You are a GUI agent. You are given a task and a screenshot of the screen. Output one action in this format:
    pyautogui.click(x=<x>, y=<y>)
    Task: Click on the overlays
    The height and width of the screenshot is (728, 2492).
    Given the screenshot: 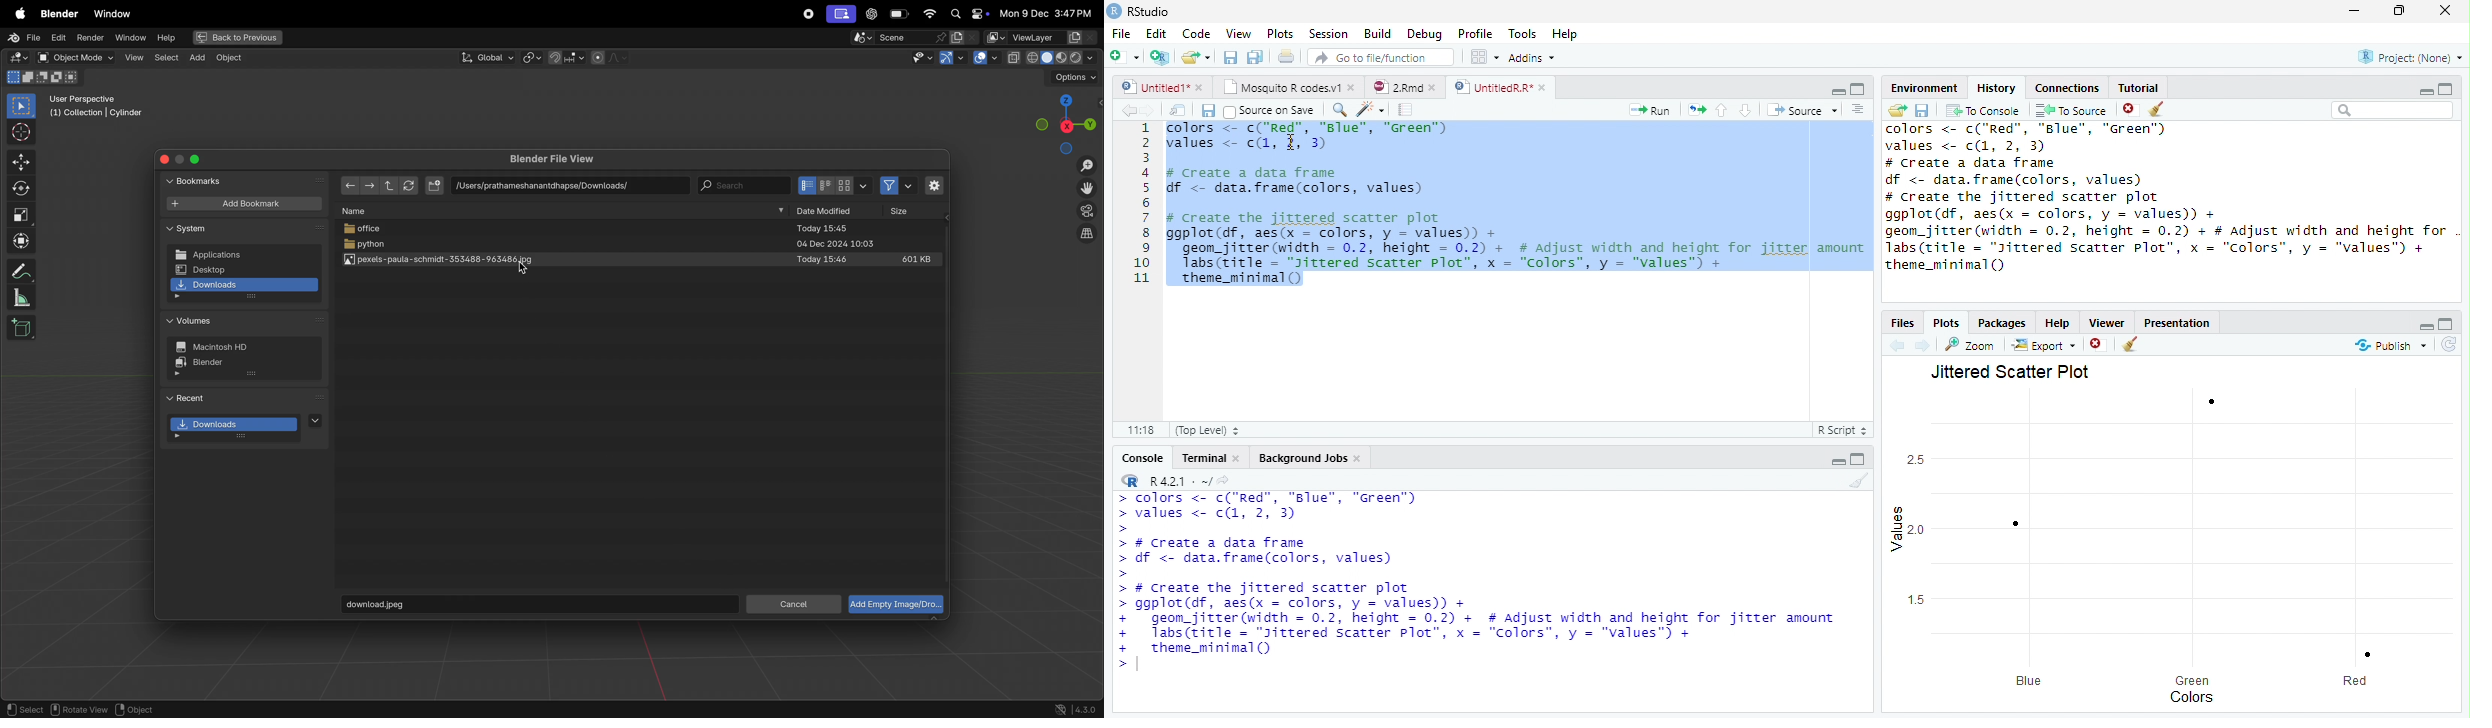 What is the action you would take?
    pyautogui.click(x=983, y=58)
    